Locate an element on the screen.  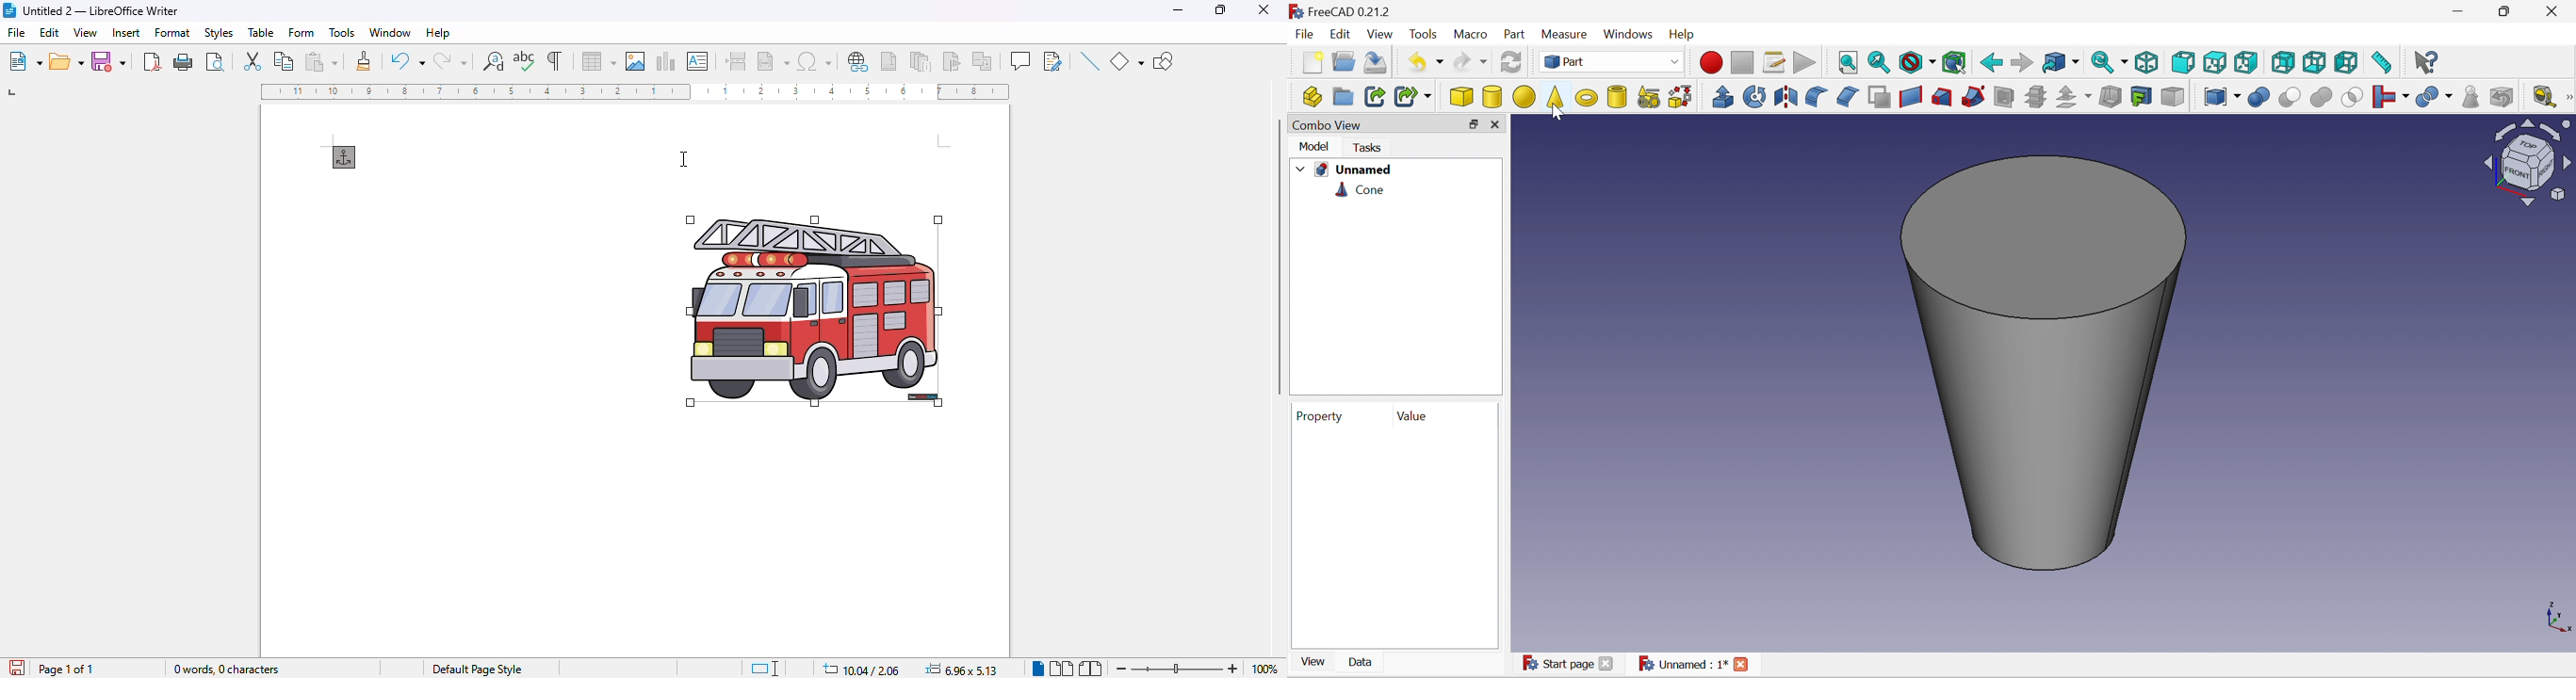
Bounding box is located at coordinates (1955, 62).